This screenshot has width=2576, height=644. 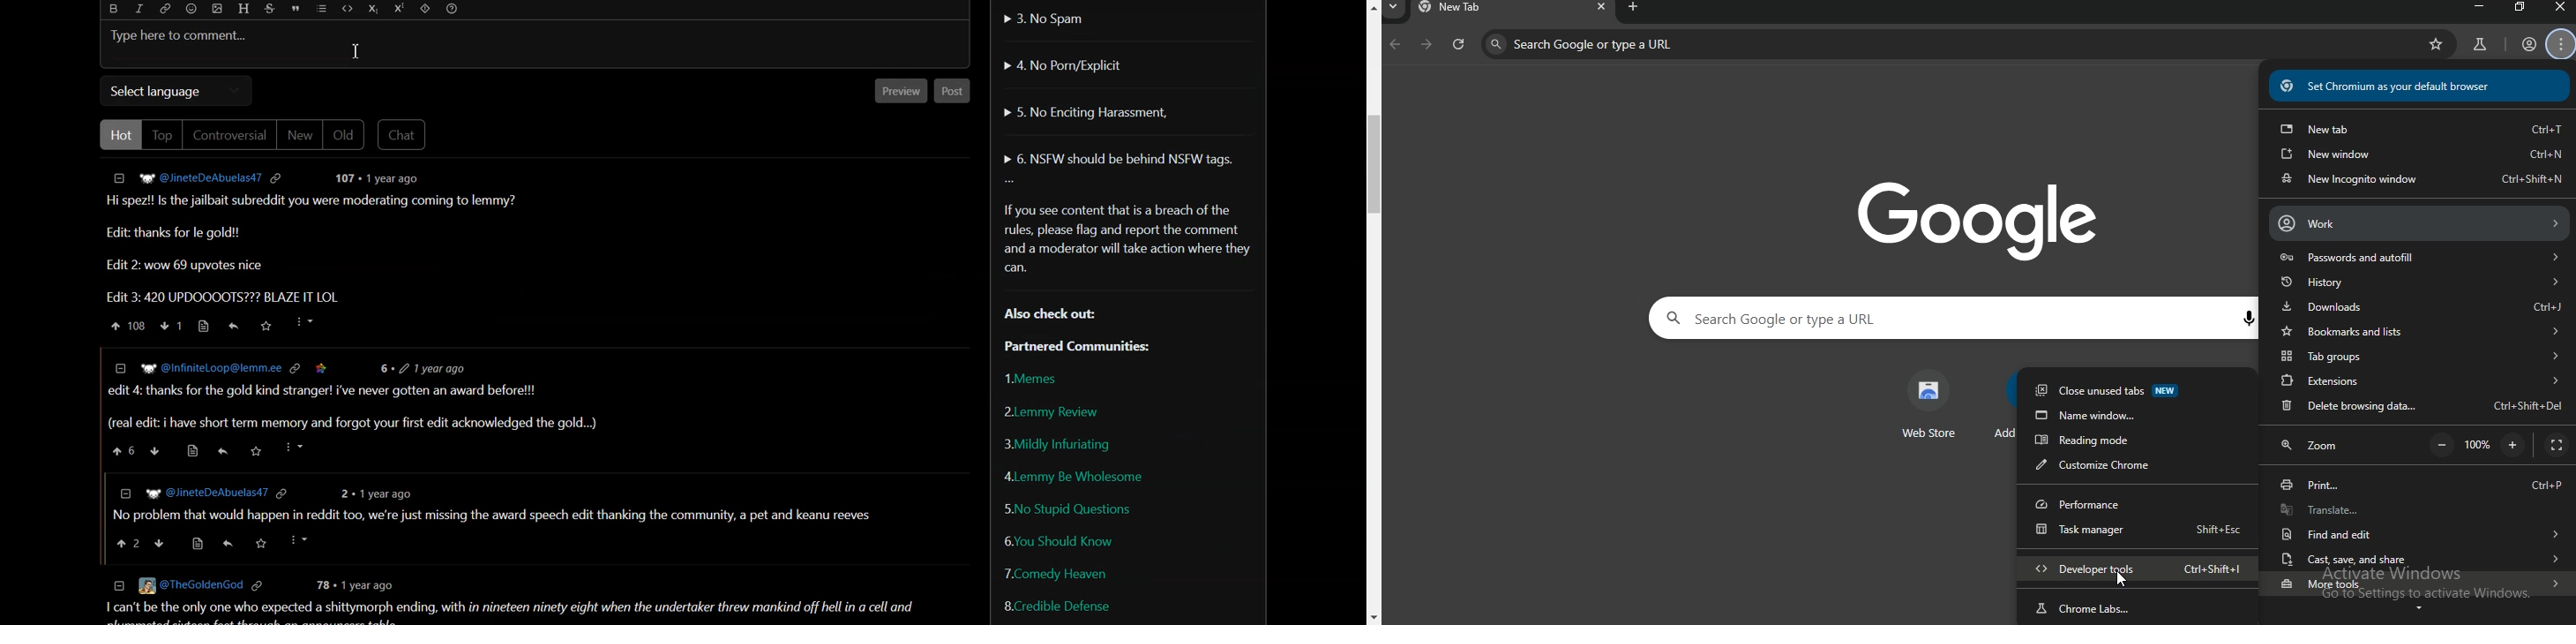 What do you see at coordinates (363, 48) in the screenshot?
I see `cursor` at bounding box center [363, 48].